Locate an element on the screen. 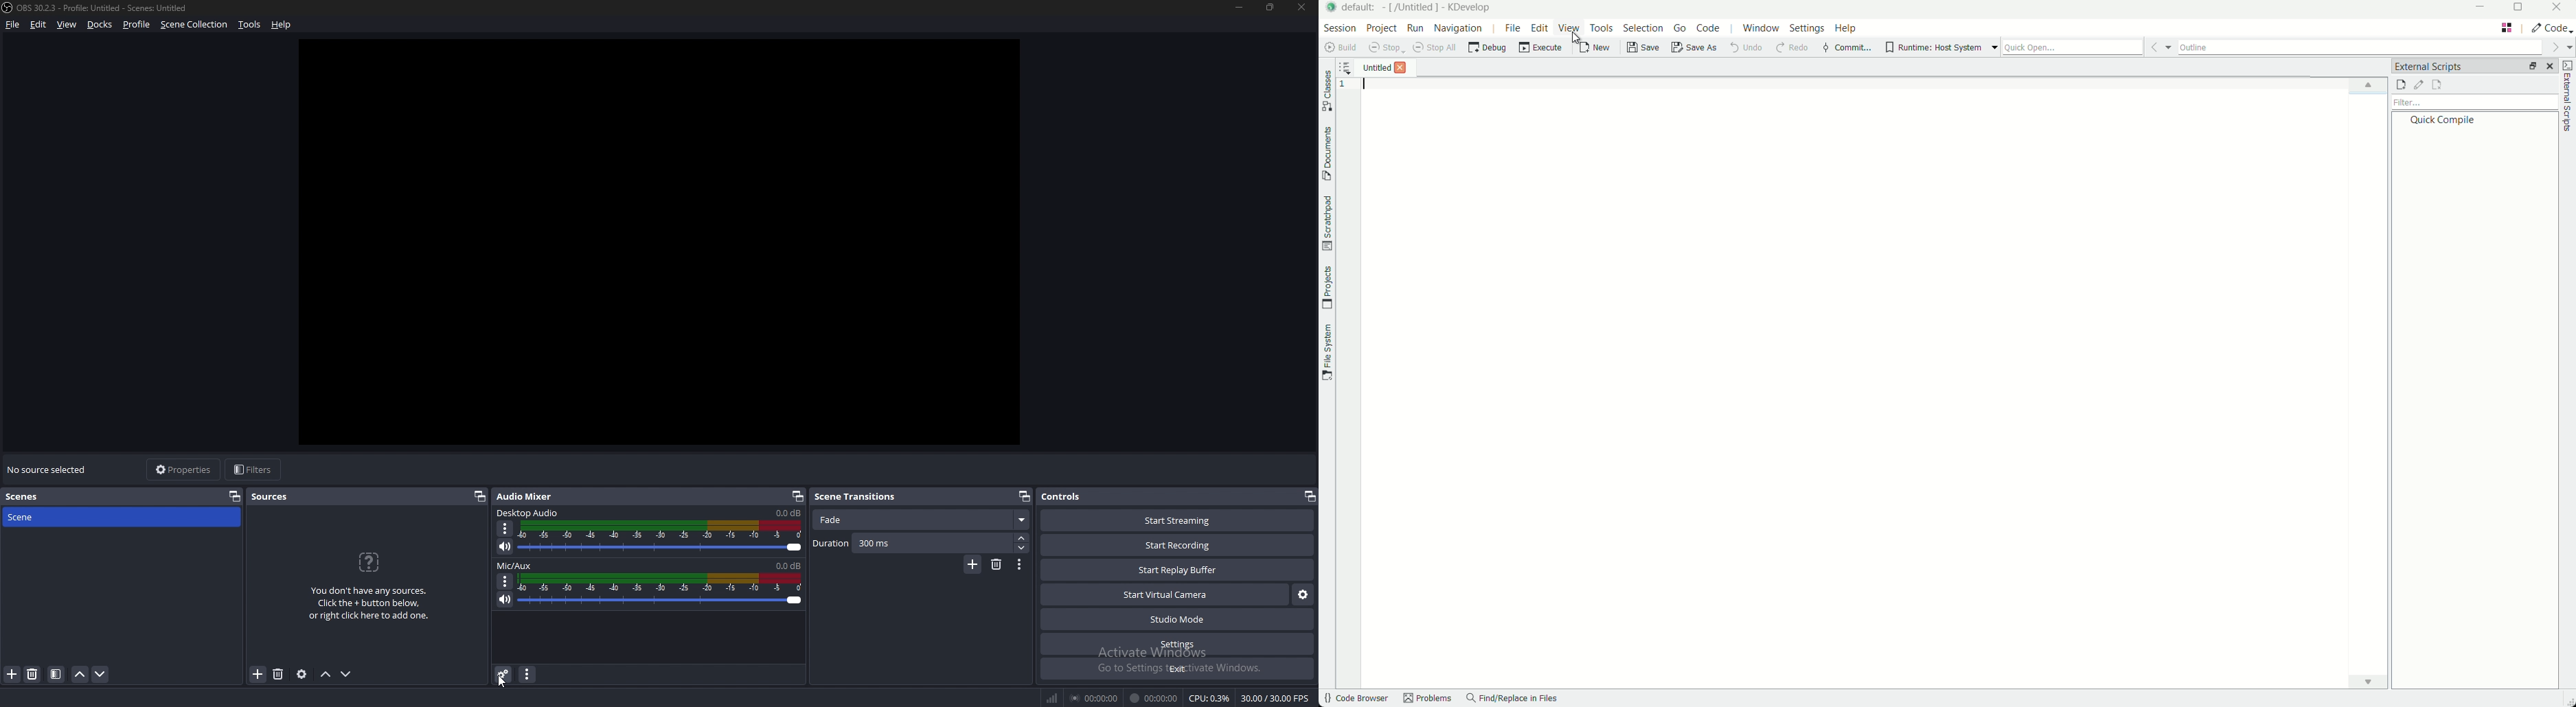  mic/aux is located at coordinates (516, 565).